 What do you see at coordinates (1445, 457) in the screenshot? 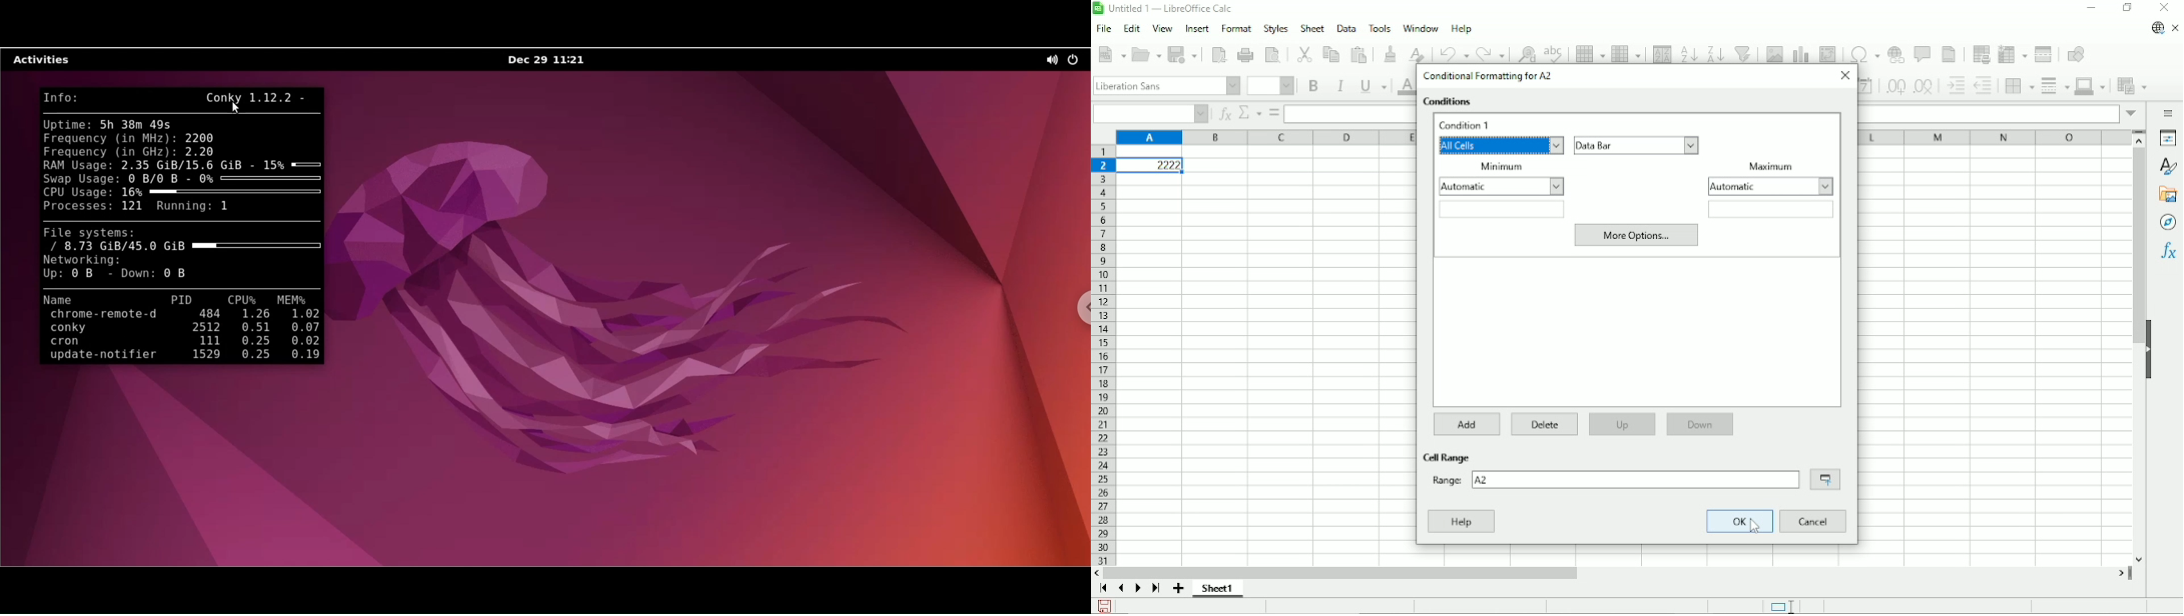
I see `Cell range` at bounding box center [1445, 457].